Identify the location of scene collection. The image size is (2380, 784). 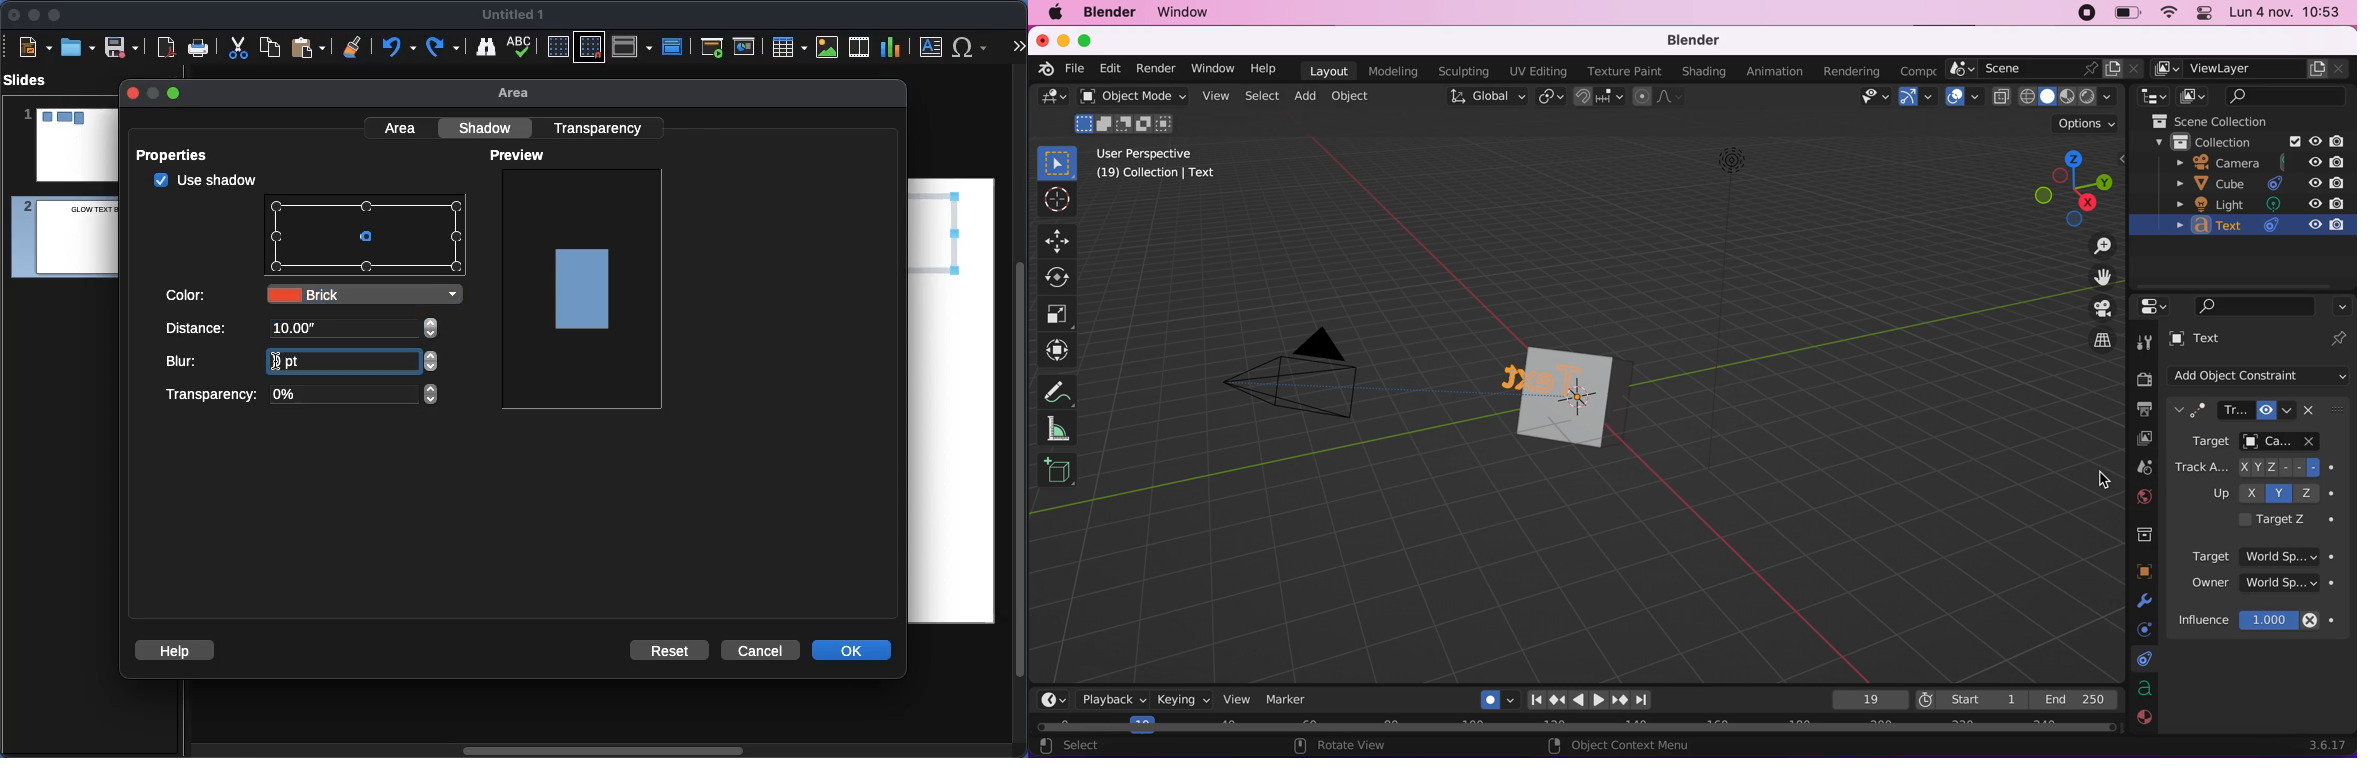
(2224, 121).